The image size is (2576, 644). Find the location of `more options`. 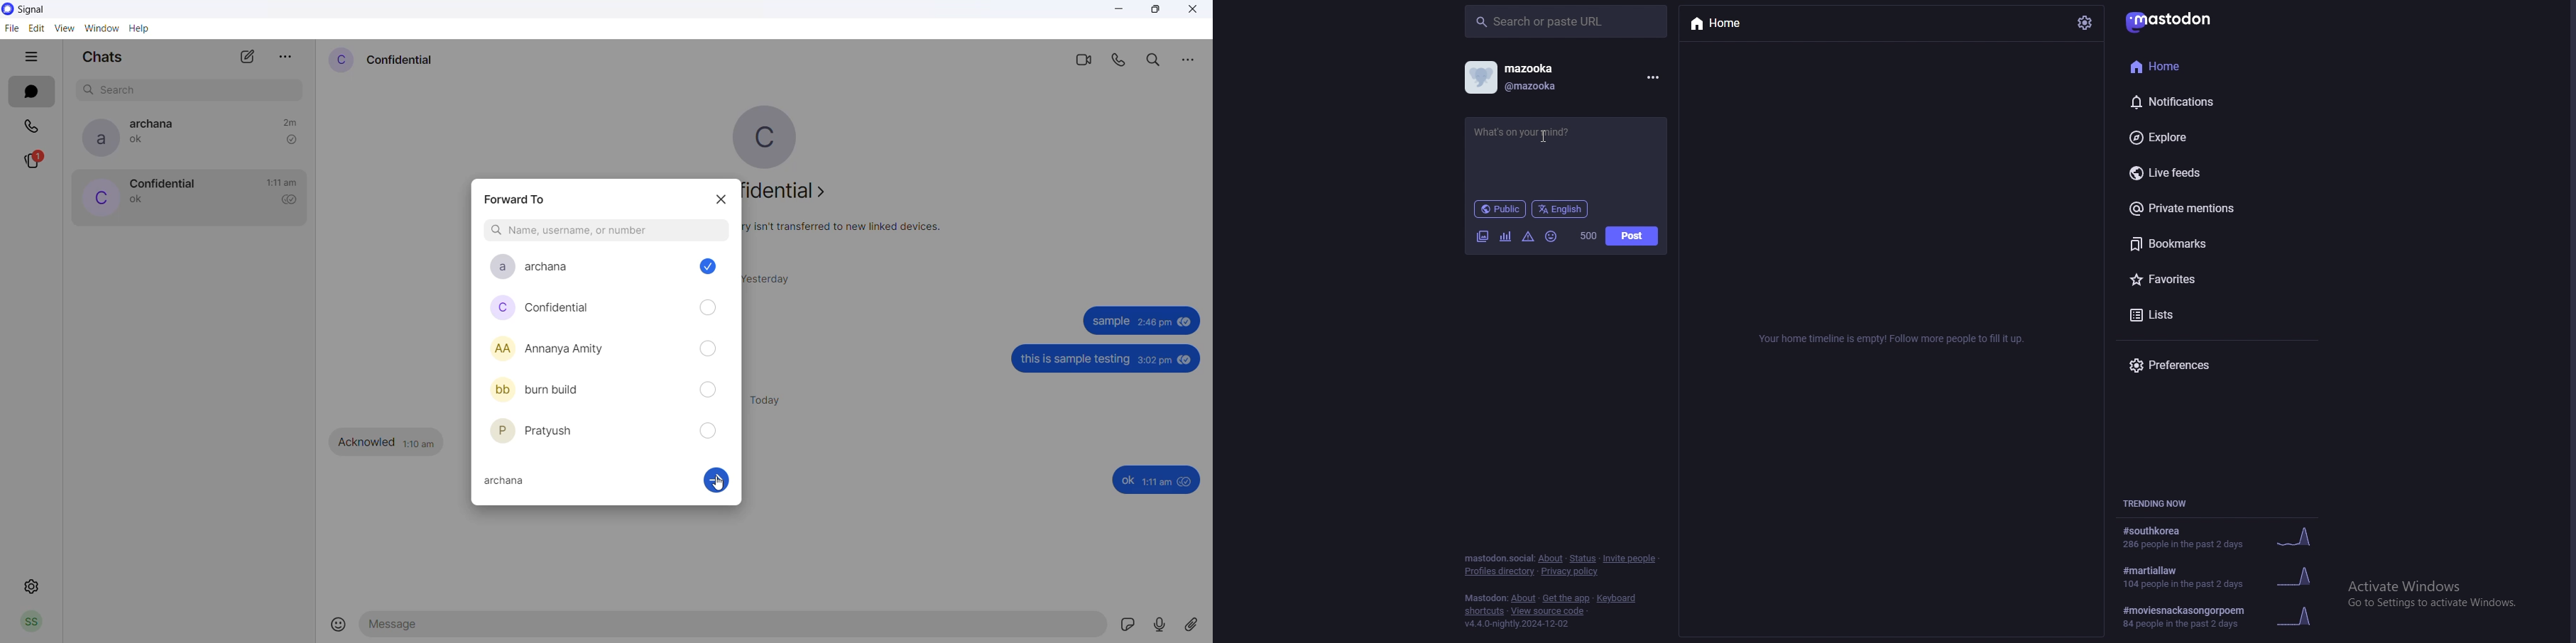

more options is located at coordinates (286, 53).